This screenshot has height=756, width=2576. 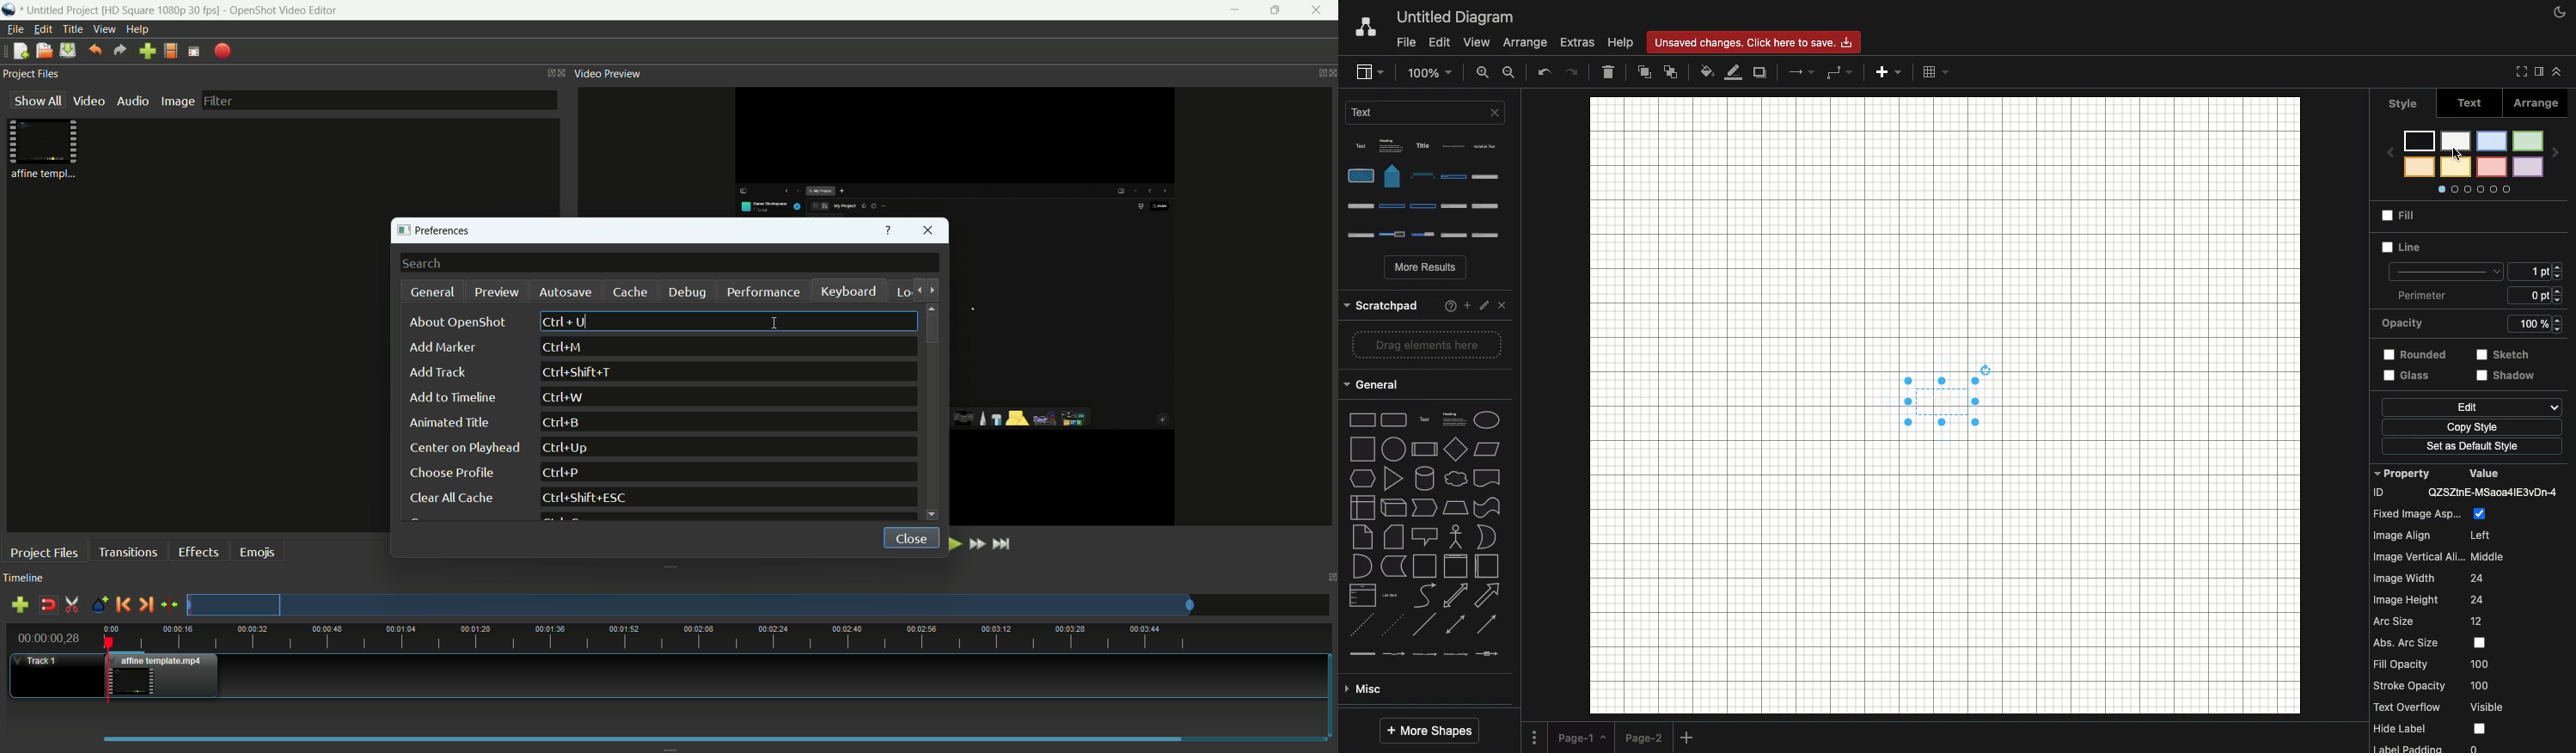 What do you see at coordinates (1608, 71) in the screenshot?
I see `Delete` at bounding box center [1608, 71].